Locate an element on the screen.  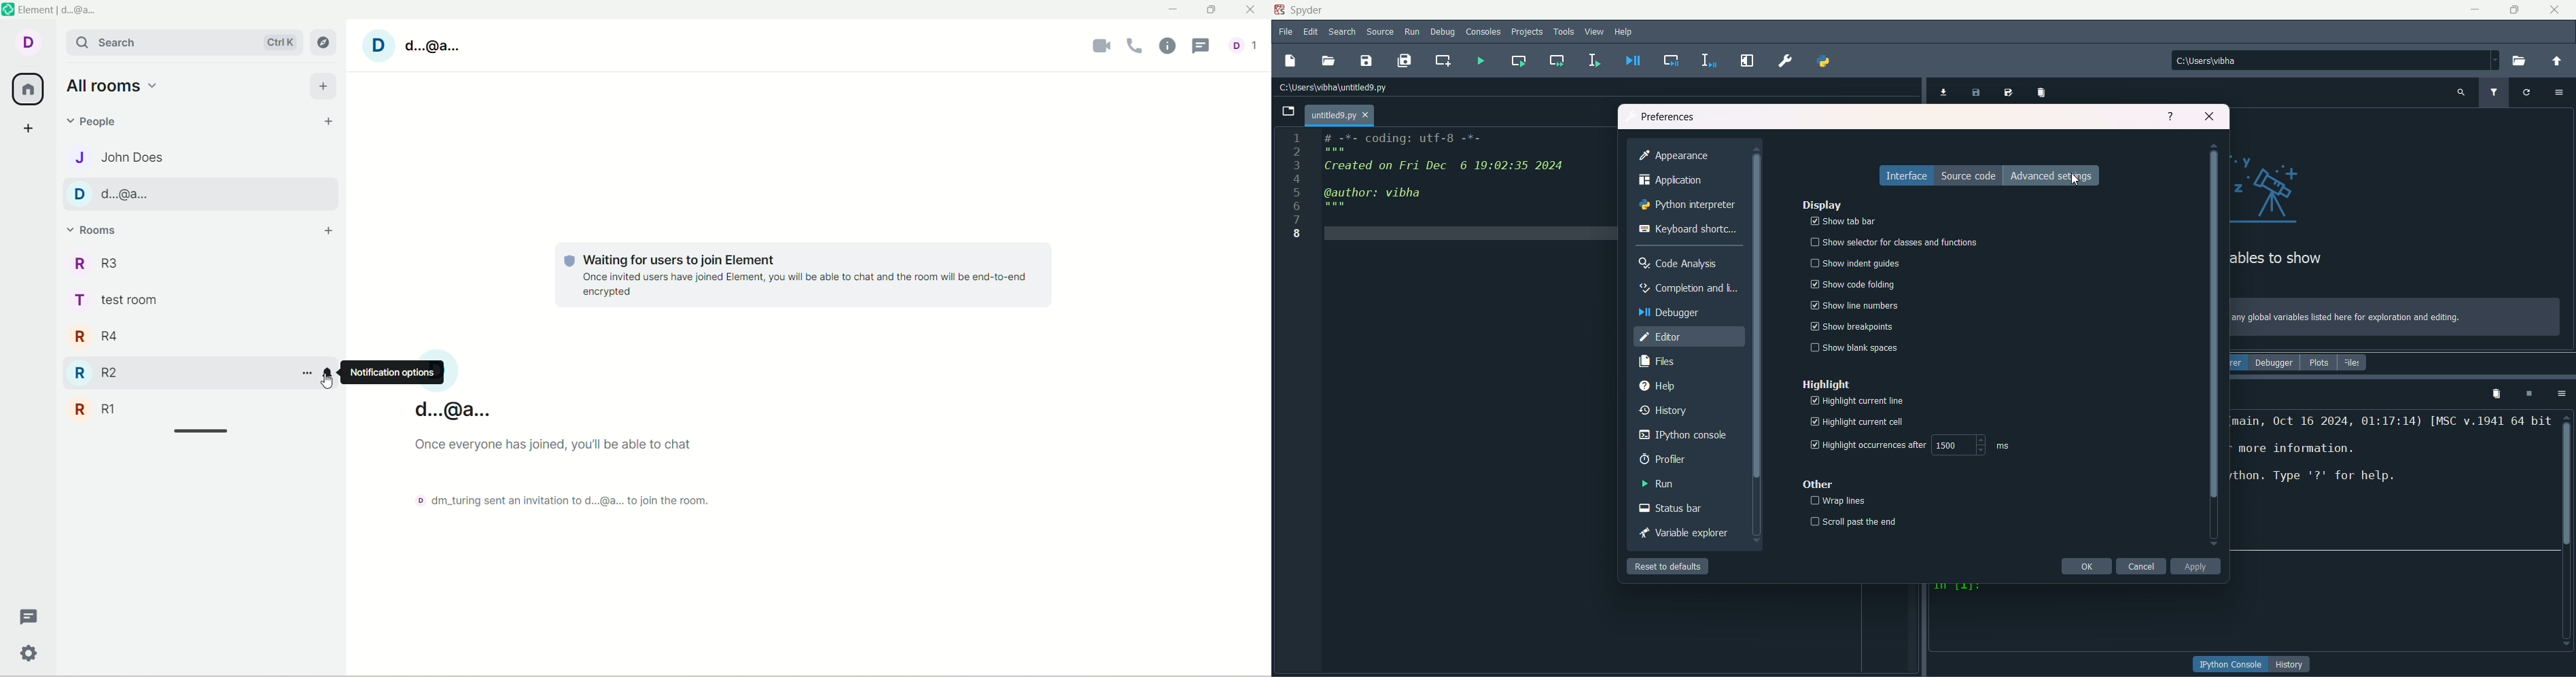
save data is located at coordinates (1976, 94).